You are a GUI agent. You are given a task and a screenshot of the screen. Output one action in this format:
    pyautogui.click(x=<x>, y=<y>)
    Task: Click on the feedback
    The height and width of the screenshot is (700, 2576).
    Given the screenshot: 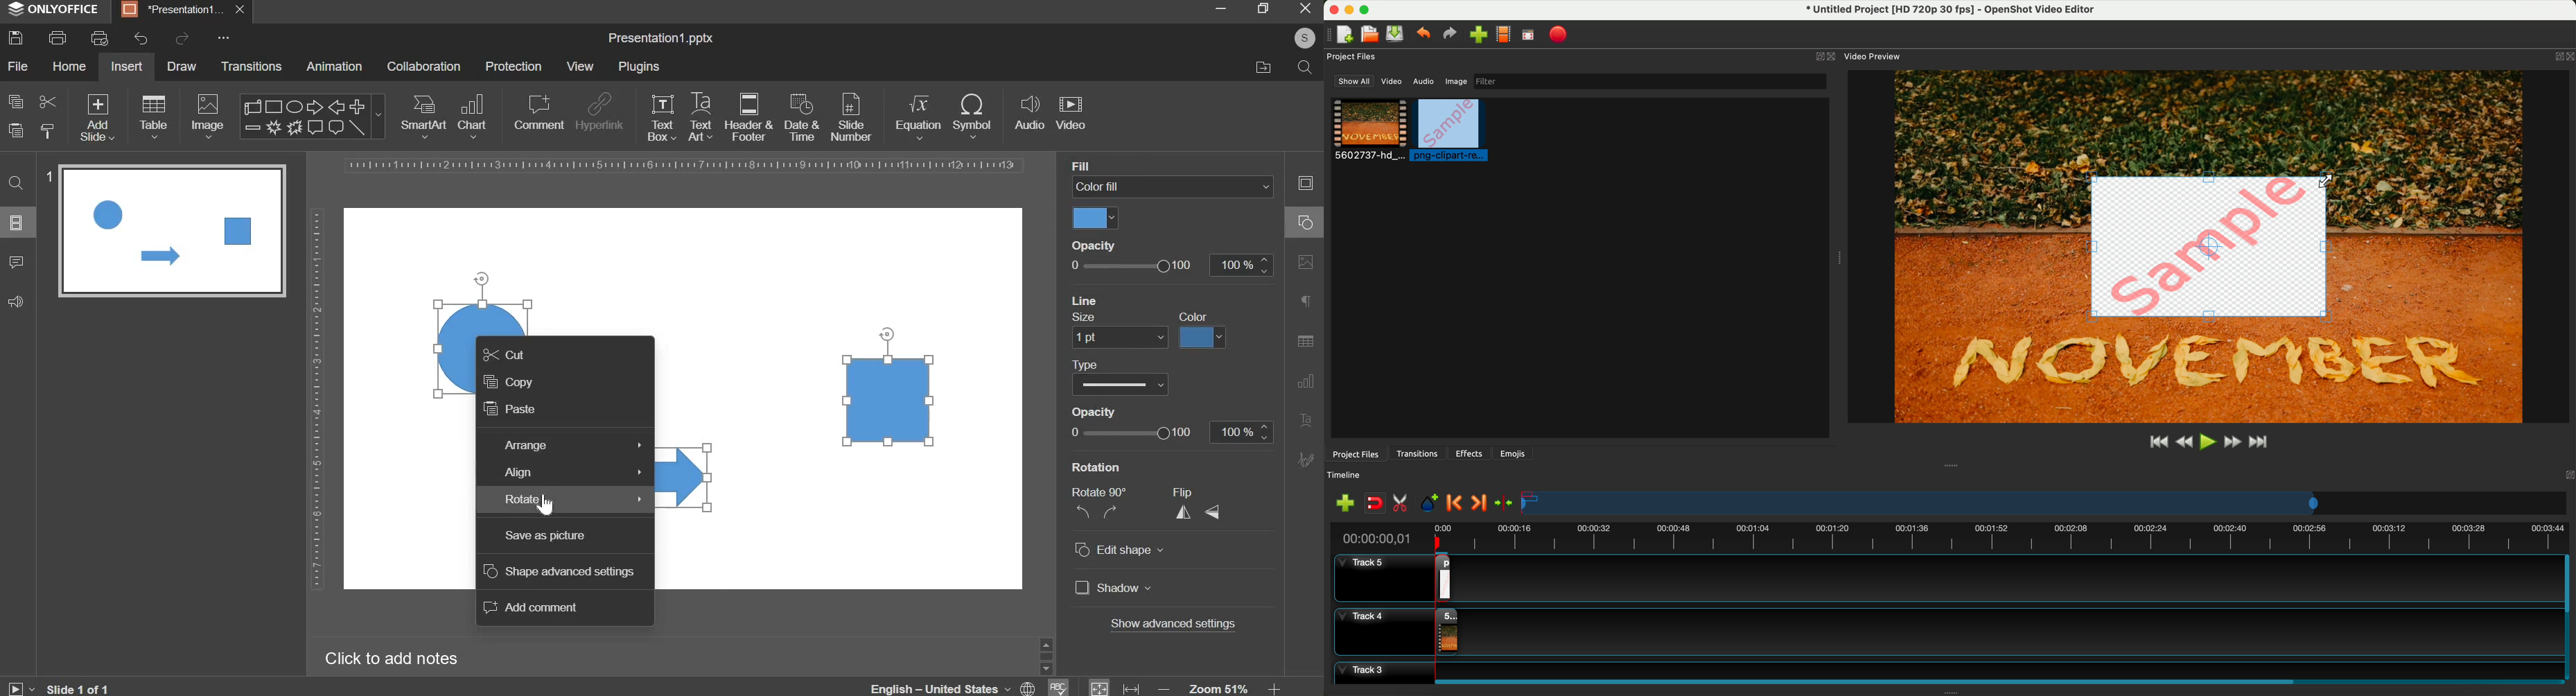 What is the action you would take?
    pyautogui.click(x=15, y=302)
    